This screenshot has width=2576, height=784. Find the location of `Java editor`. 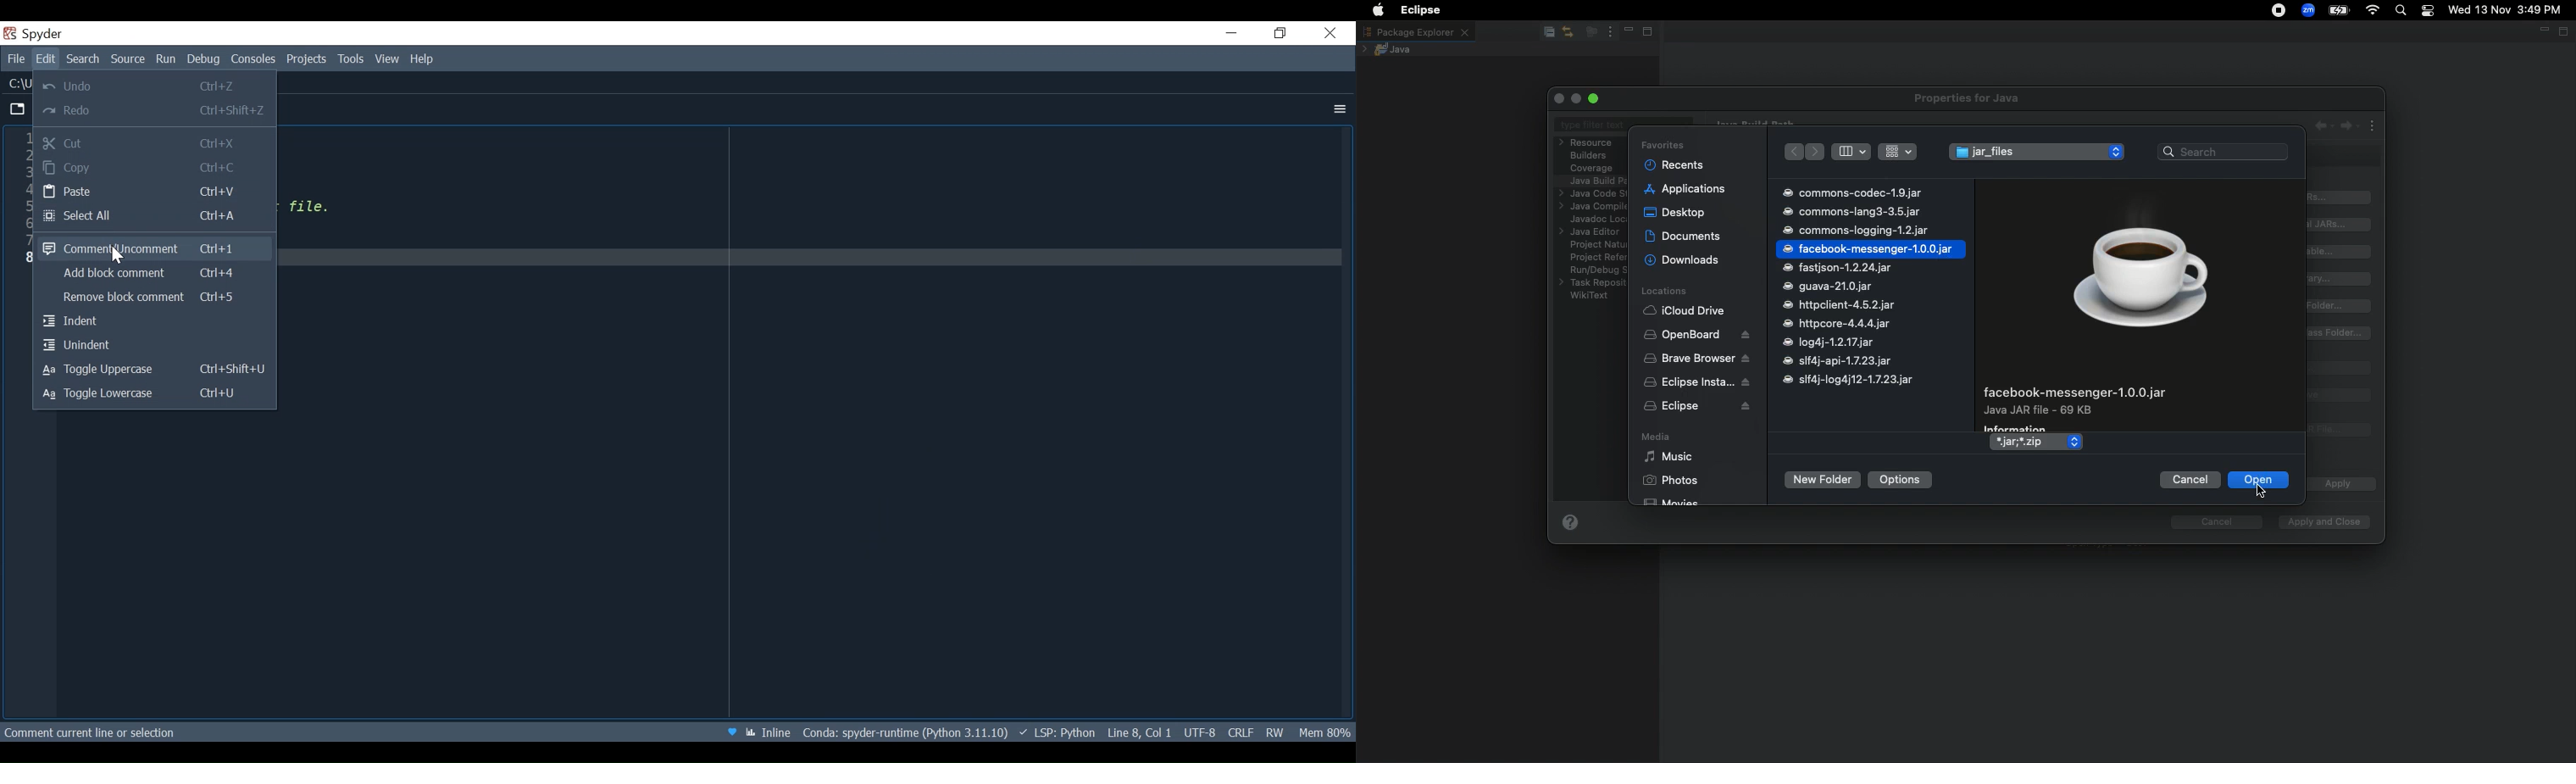

Java editor is located at coordinates (1592, 232).